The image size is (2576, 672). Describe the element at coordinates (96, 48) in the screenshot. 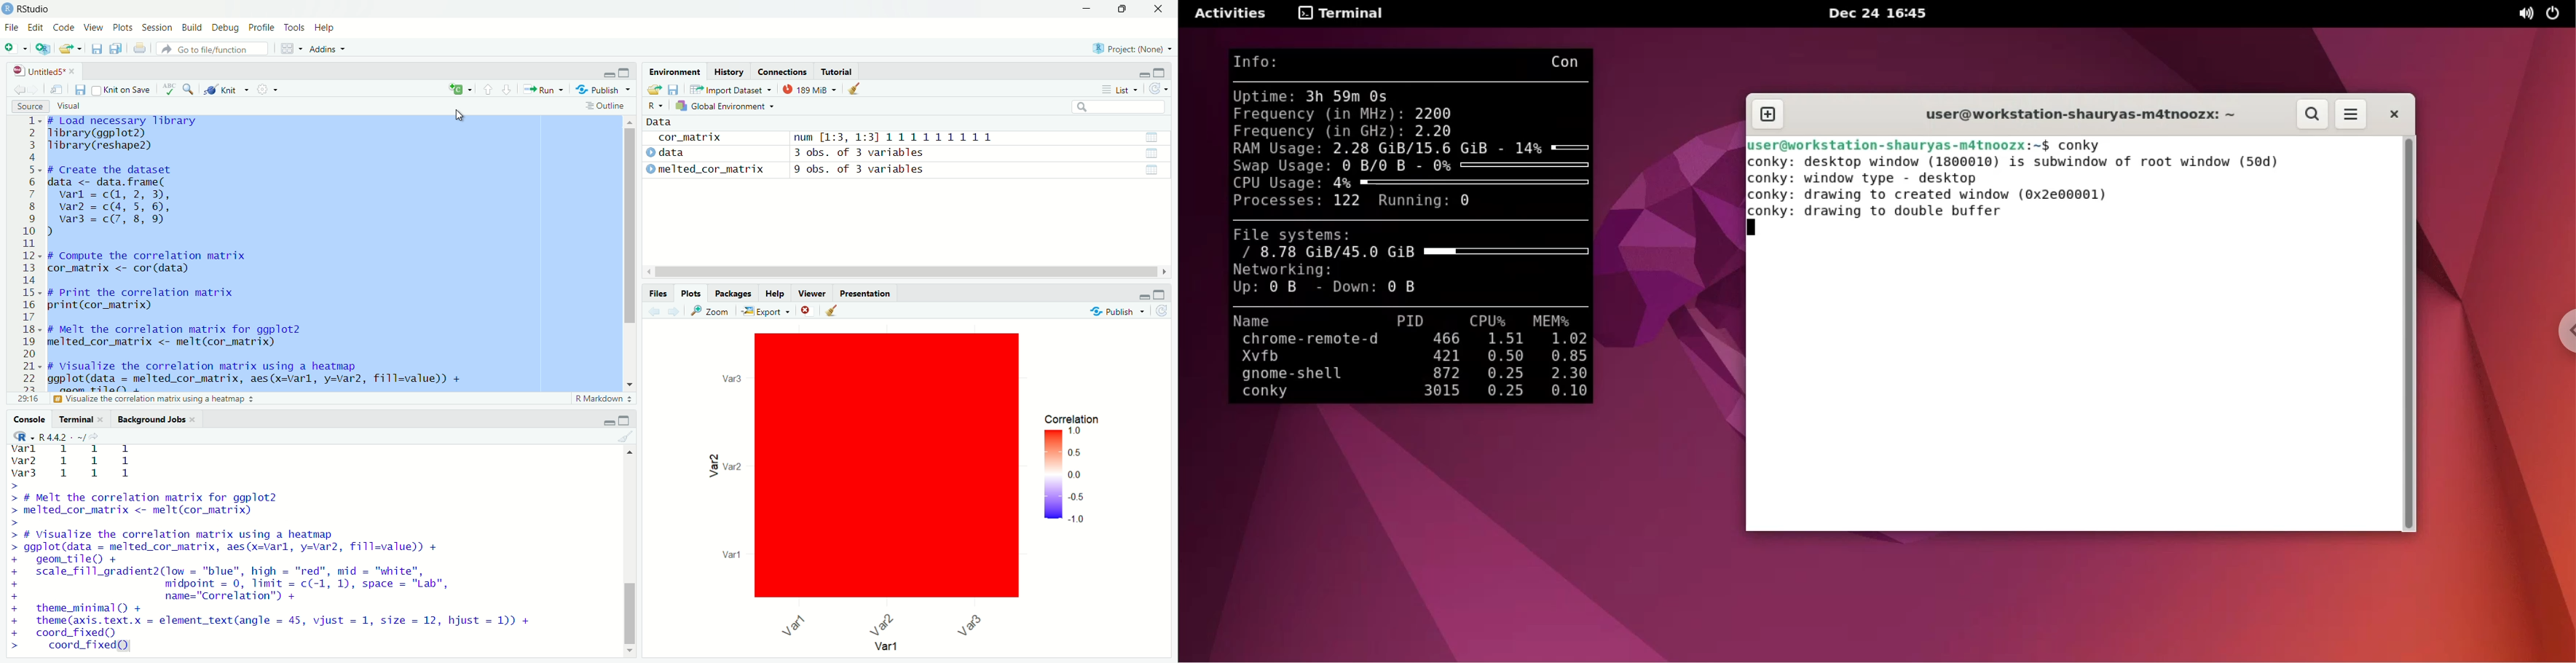

I see `save current file` at that location.